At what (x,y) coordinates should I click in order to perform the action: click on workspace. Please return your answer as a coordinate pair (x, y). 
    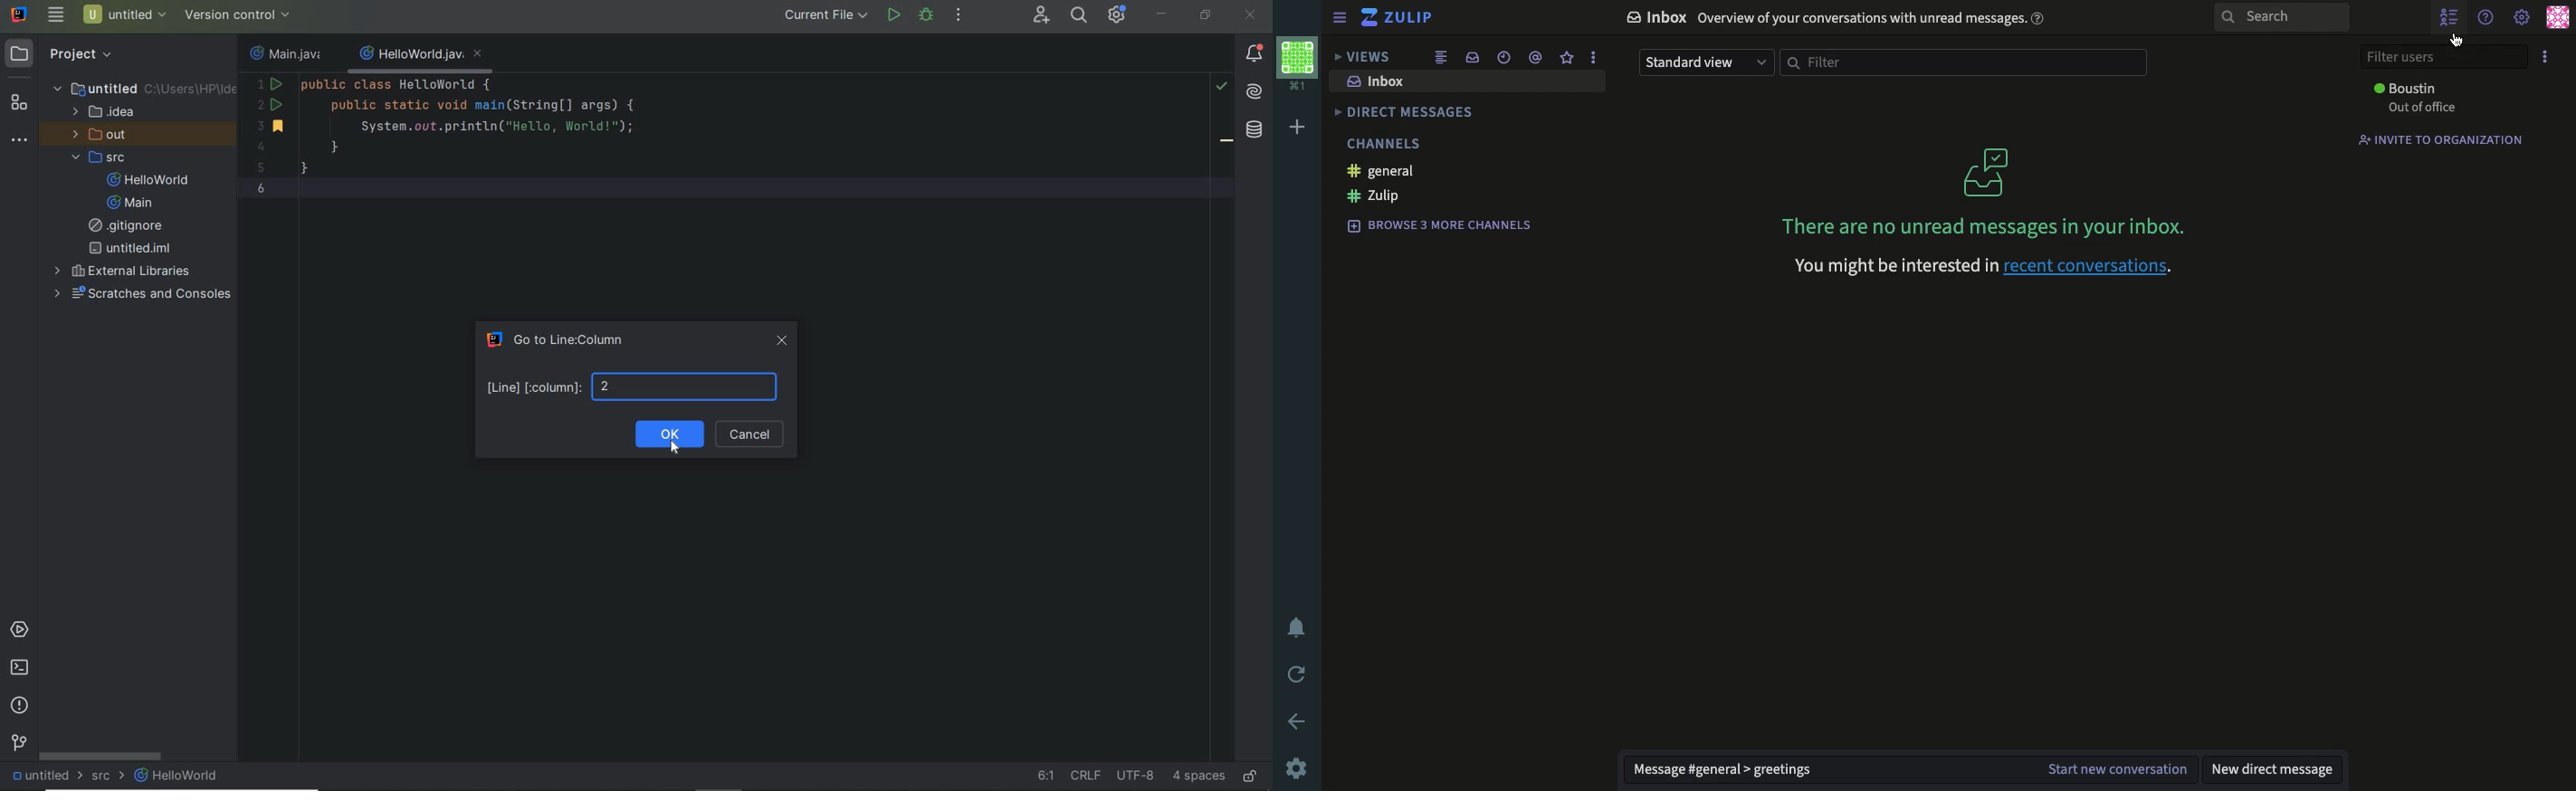
    Looking at the image, I should click on (1297, 66).